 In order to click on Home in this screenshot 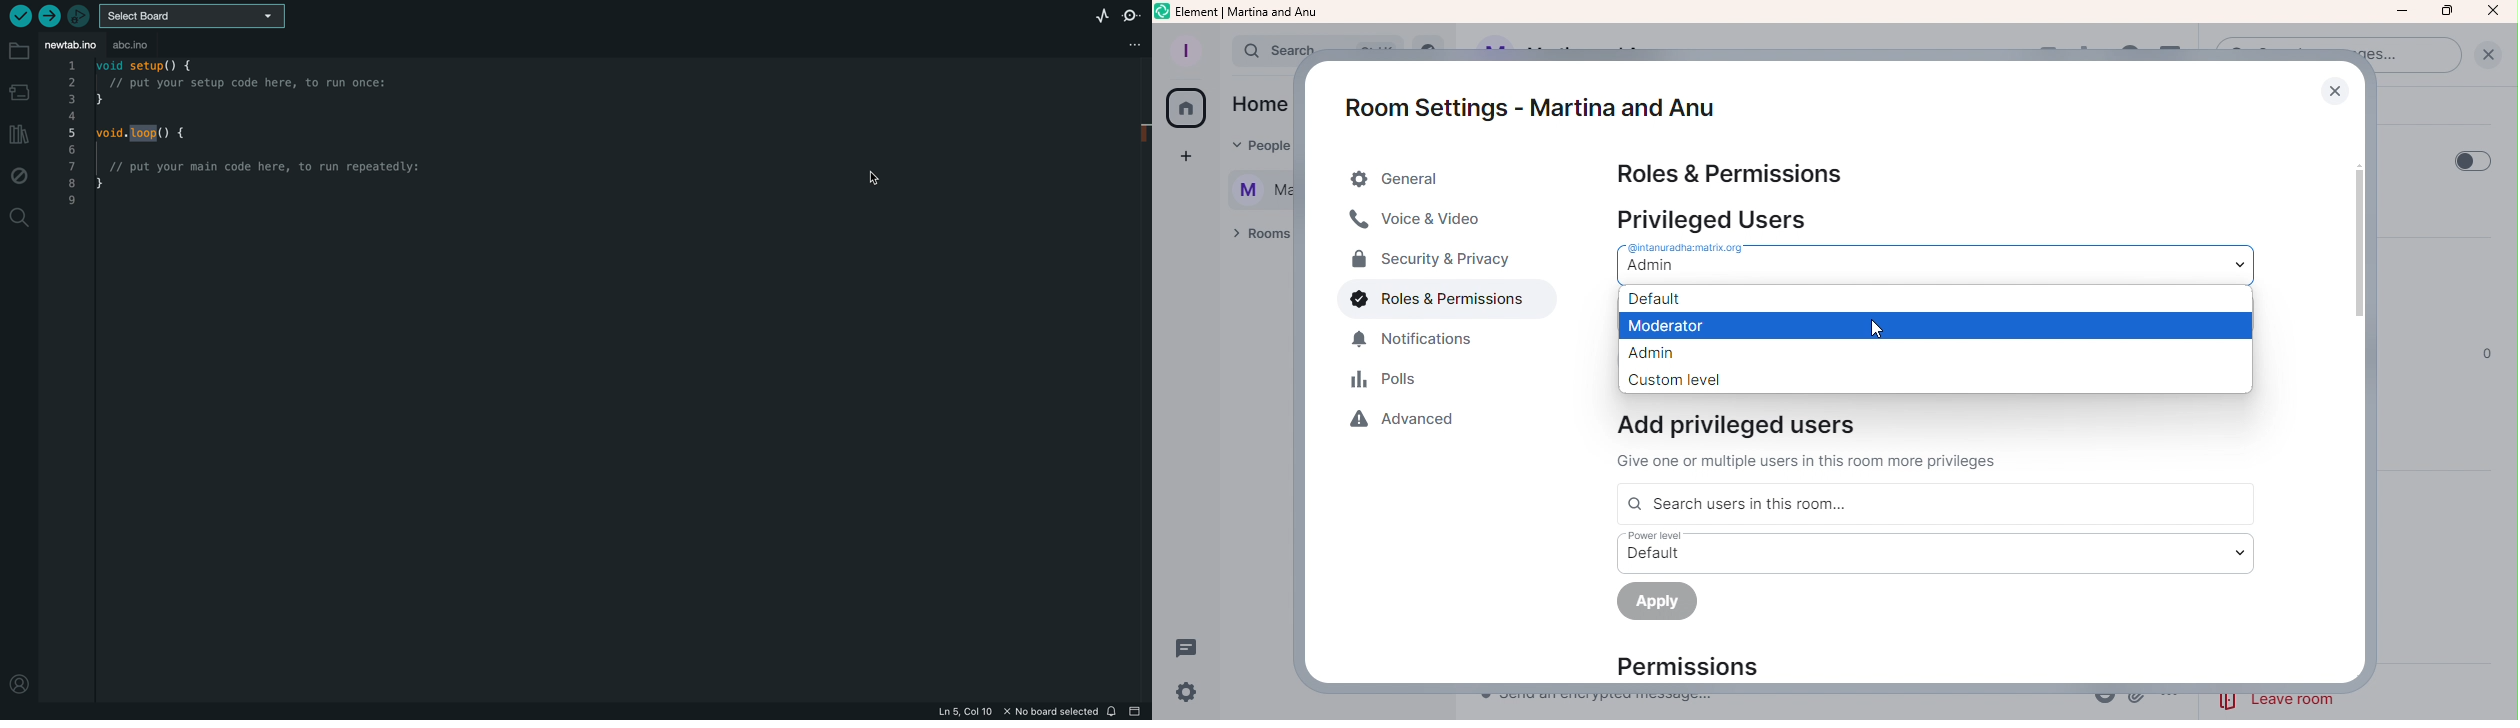, I will do `click(1257, 106)`.